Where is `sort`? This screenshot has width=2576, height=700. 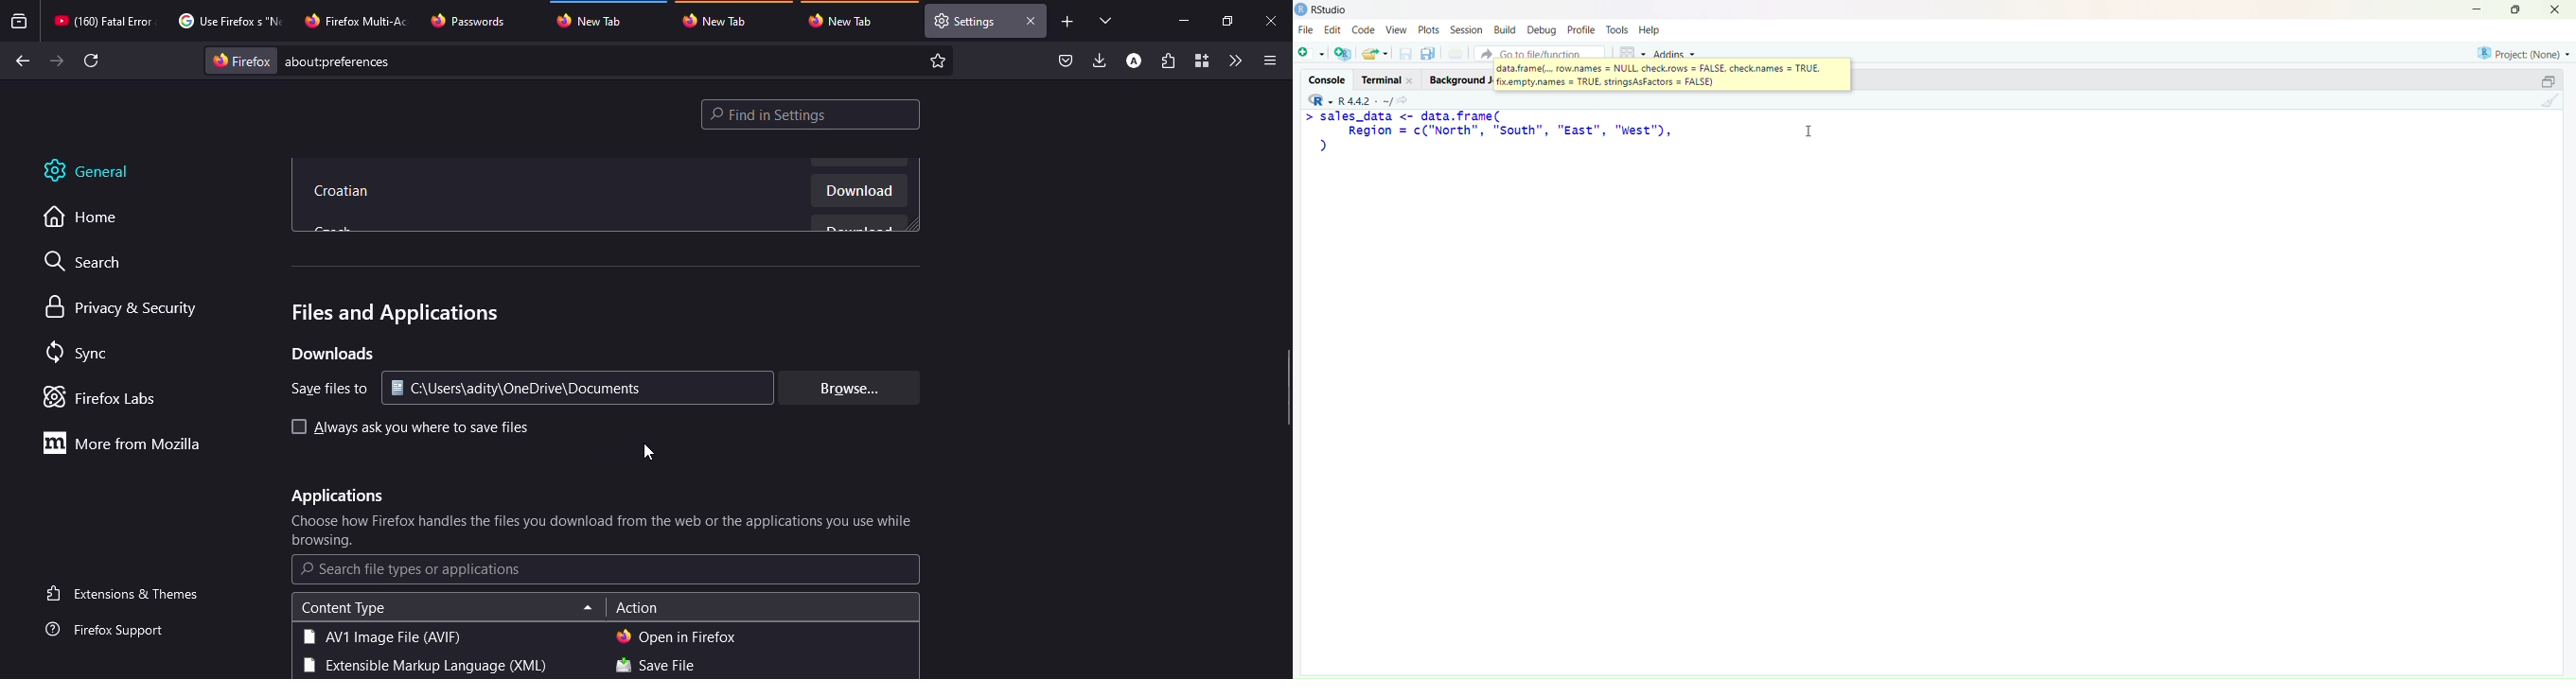 sort is located at coordinates (588, 609).